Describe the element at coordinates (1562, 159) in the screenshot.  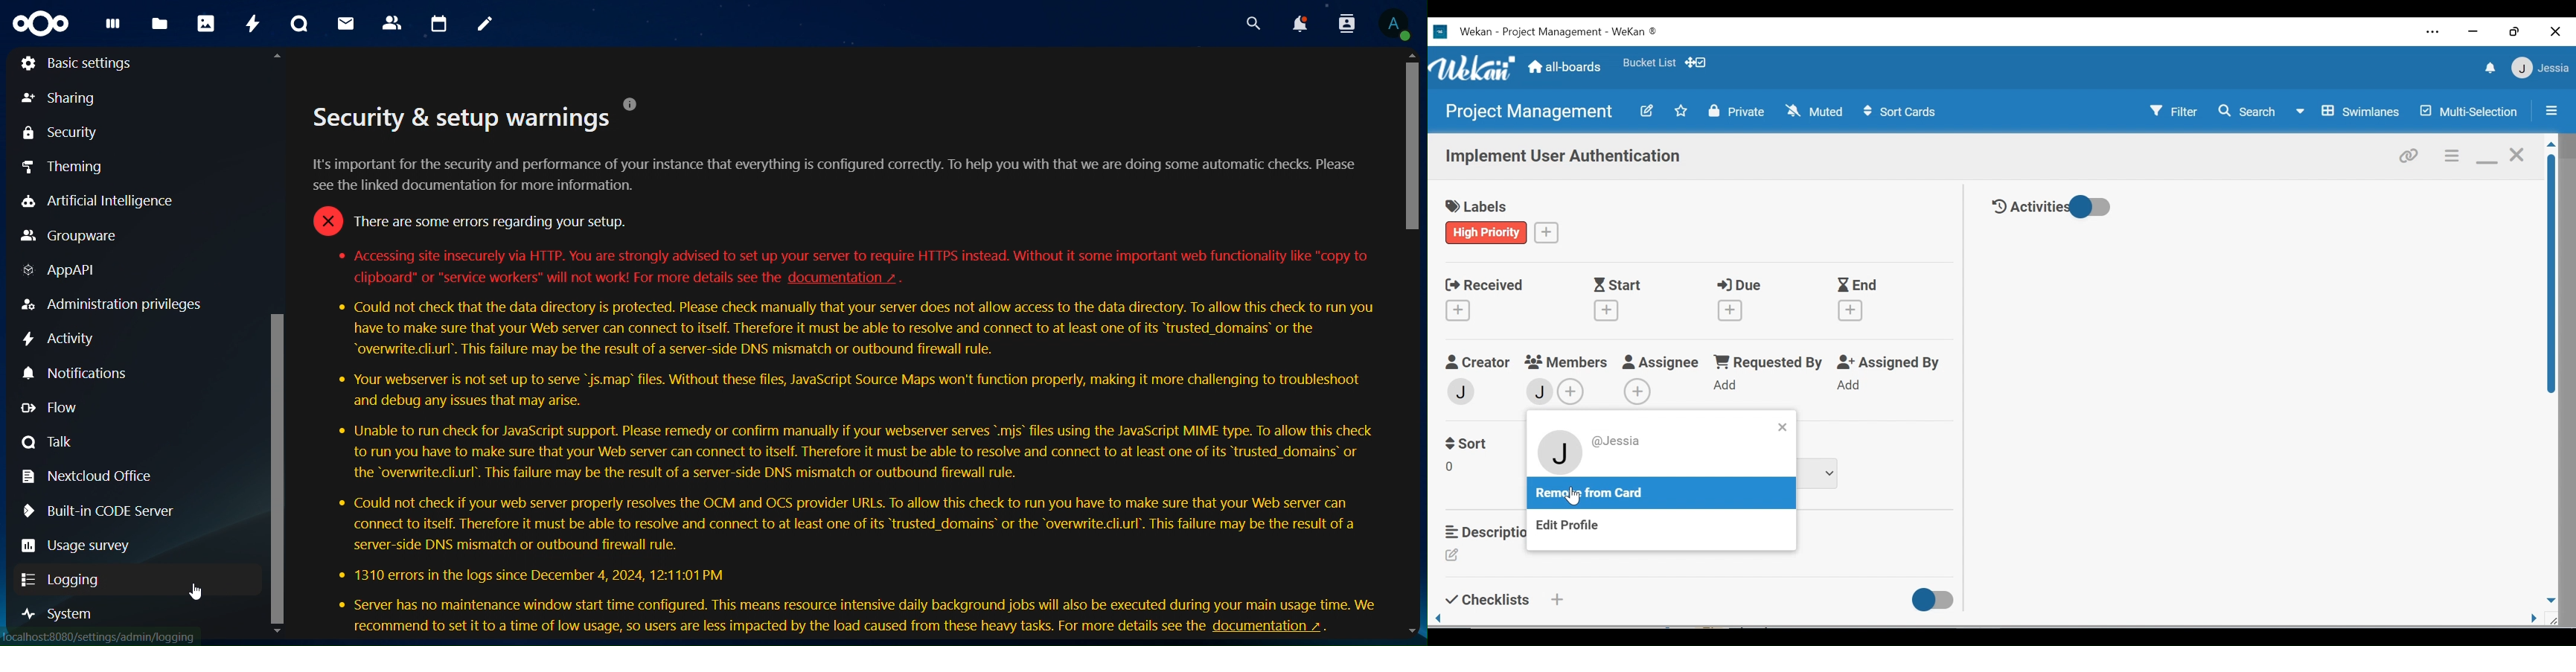
I see `Implement User Authentication` at that location.